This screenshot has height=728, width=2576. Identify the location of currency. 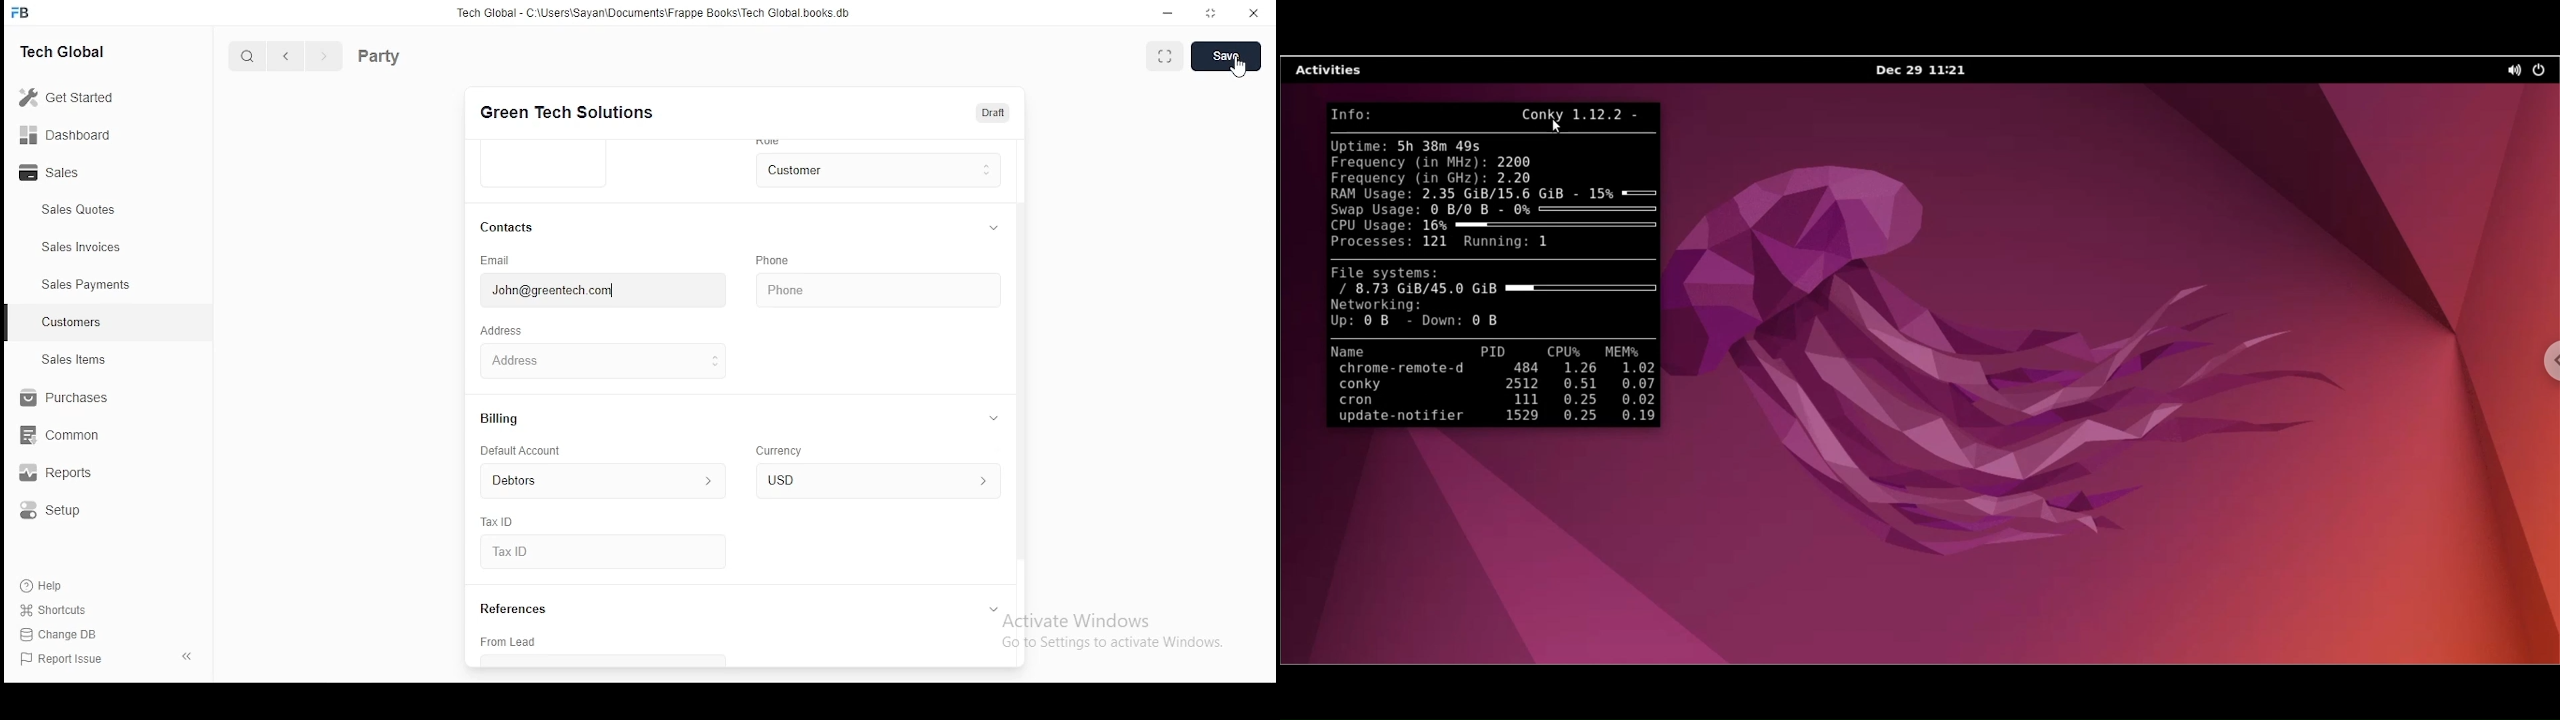
(784, 452).